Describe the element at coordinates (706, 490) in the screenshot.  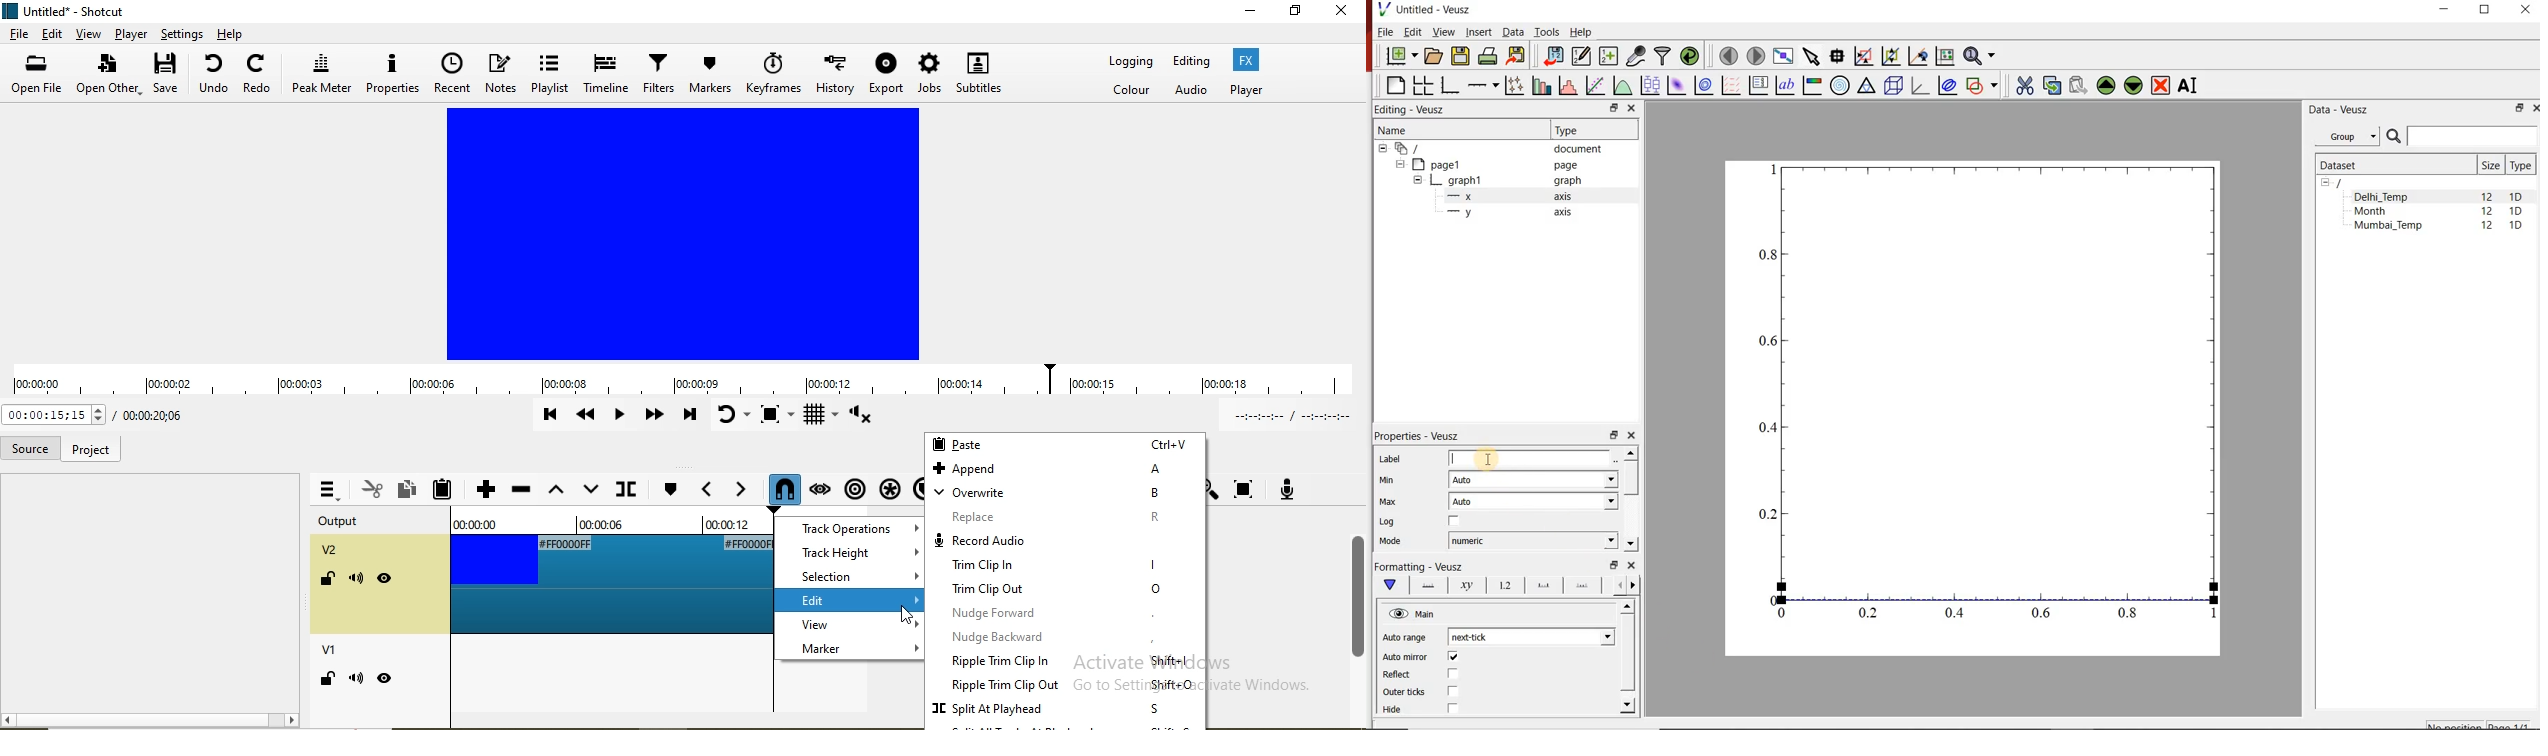
I see `Previous marker` at that location.